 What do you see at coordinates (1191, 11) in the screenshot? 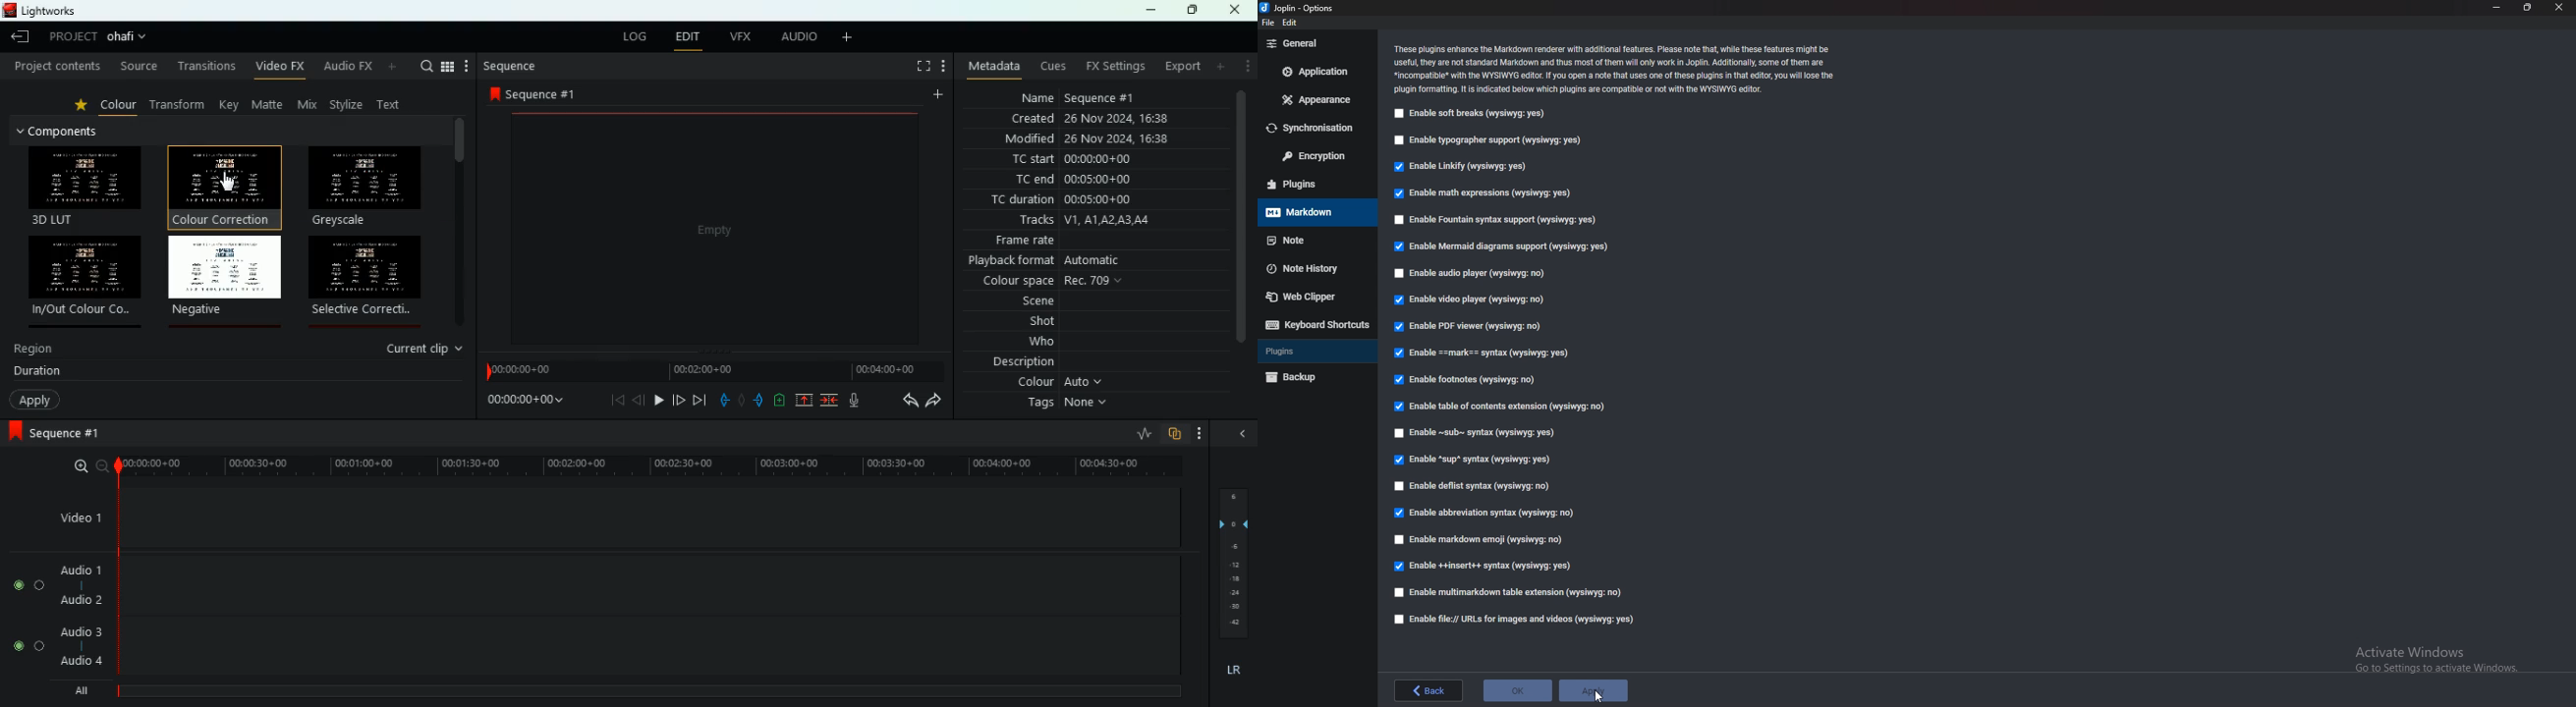
I see `maximize` at bounding box center [1191, 11].